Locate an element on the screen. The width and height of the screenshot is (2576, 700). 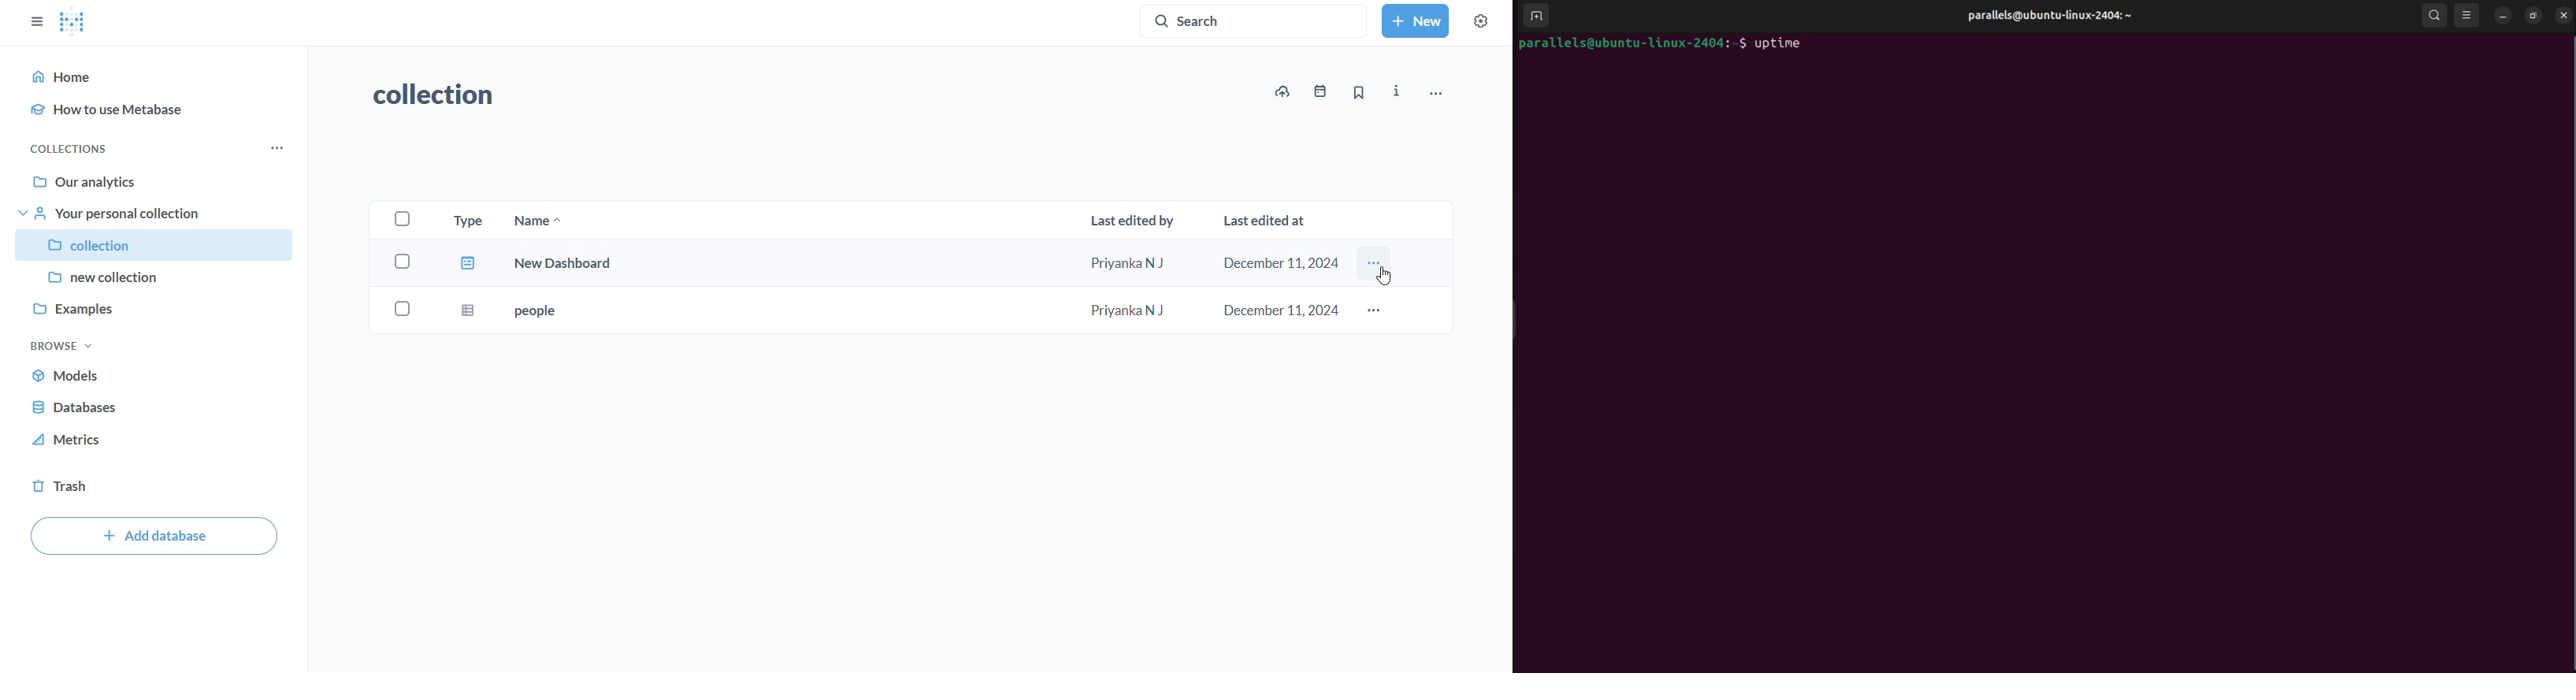
name is located at coordinates (539, 219).